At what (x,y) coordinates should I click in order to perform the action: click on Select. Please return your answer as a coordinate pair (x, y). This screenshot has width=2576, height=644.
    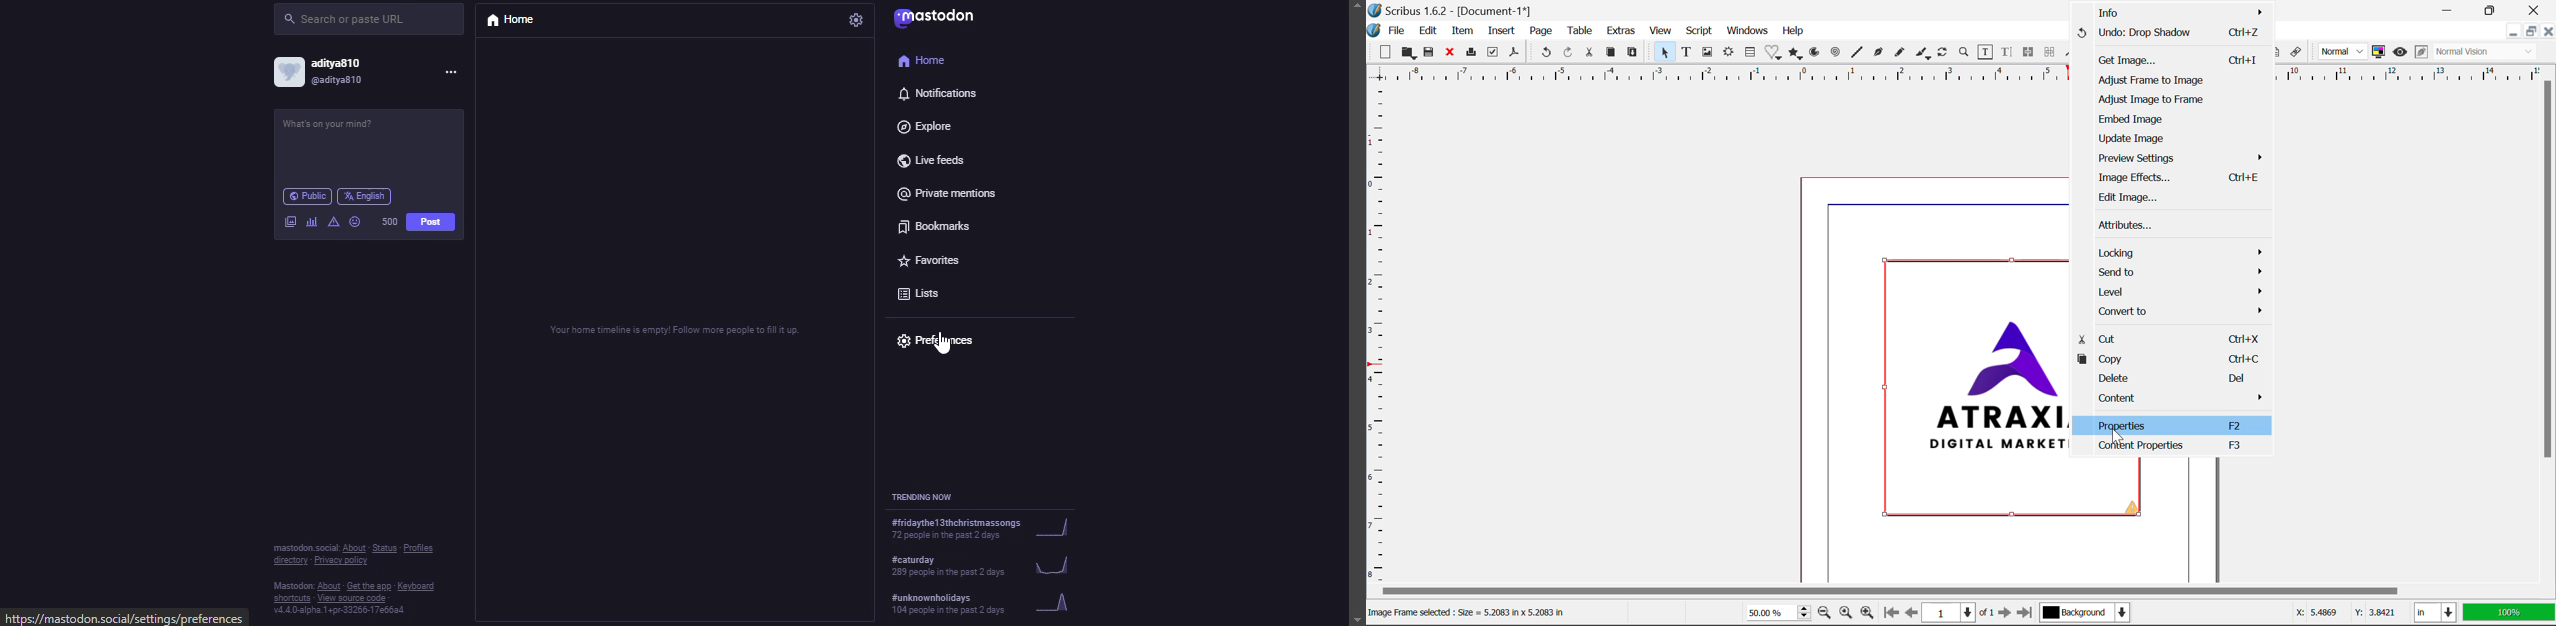
    Looking at the image, I should click on (1666, 54).